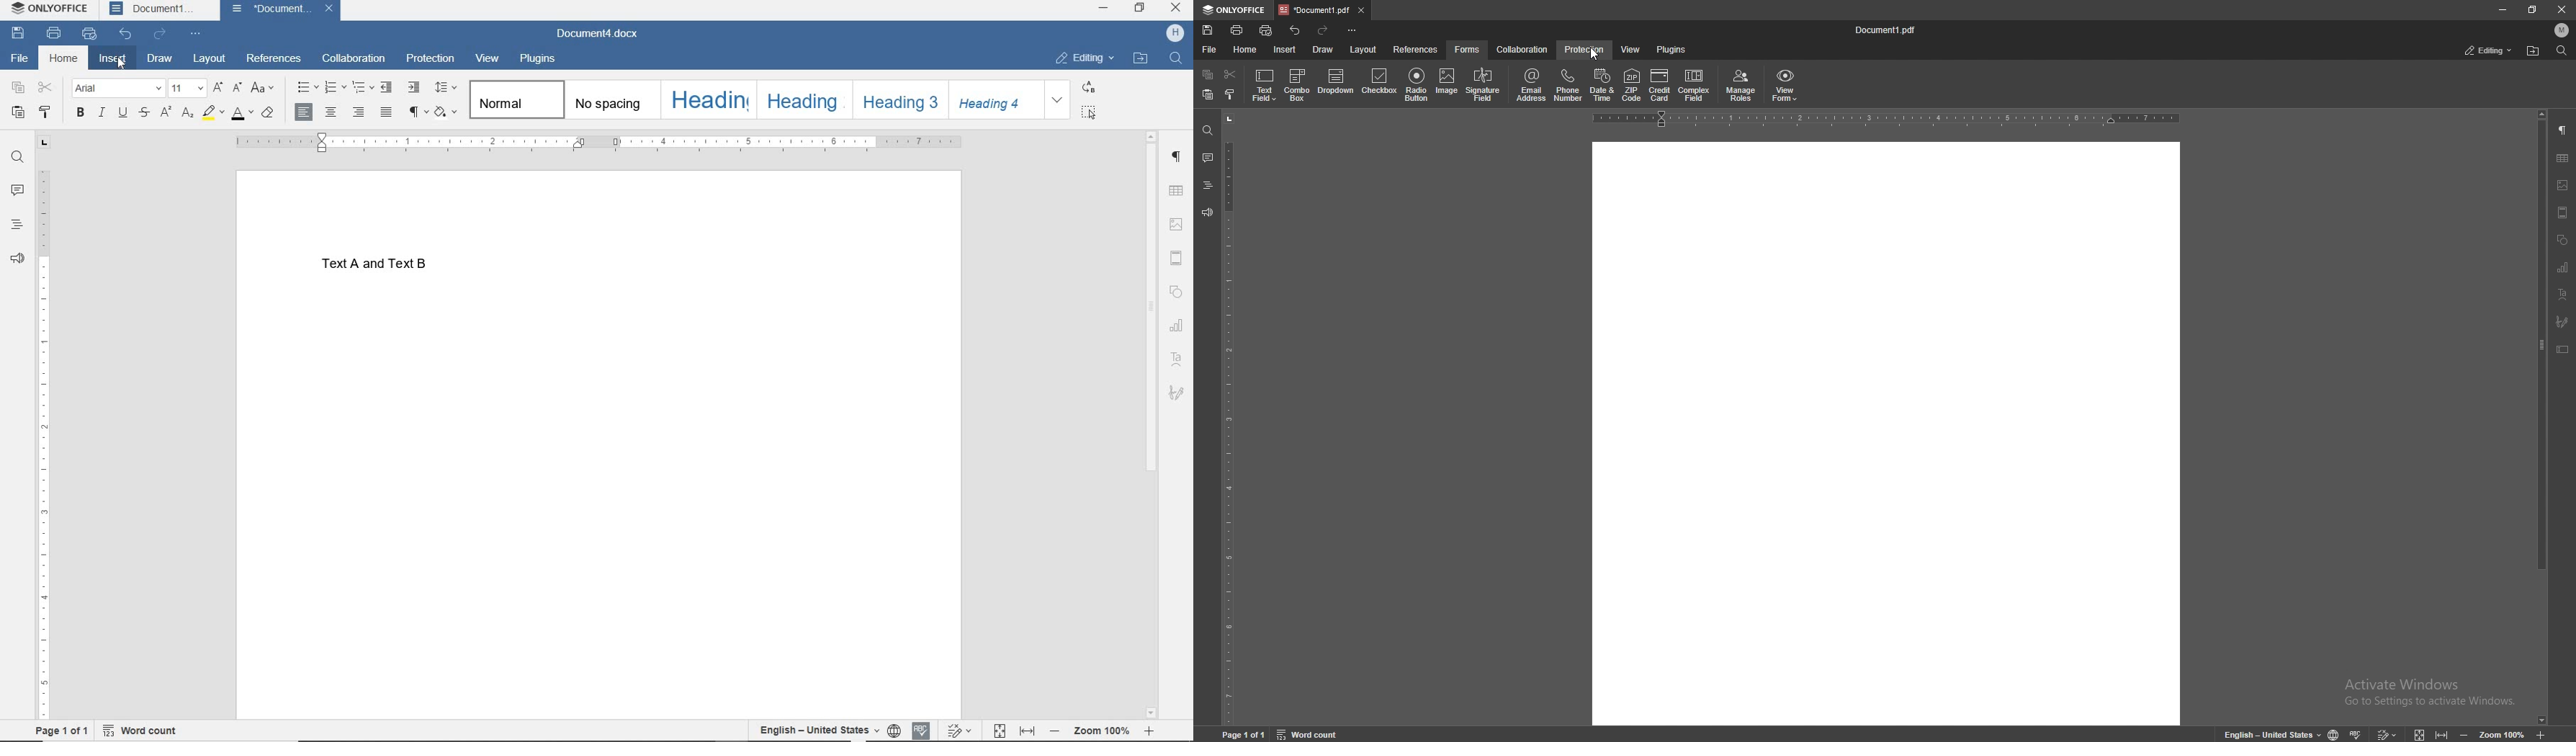 This screenshot has height=756, width=2576. Describe the element at coordinates (515, 100) in the screenshot. I see `NORMAL` at that location.